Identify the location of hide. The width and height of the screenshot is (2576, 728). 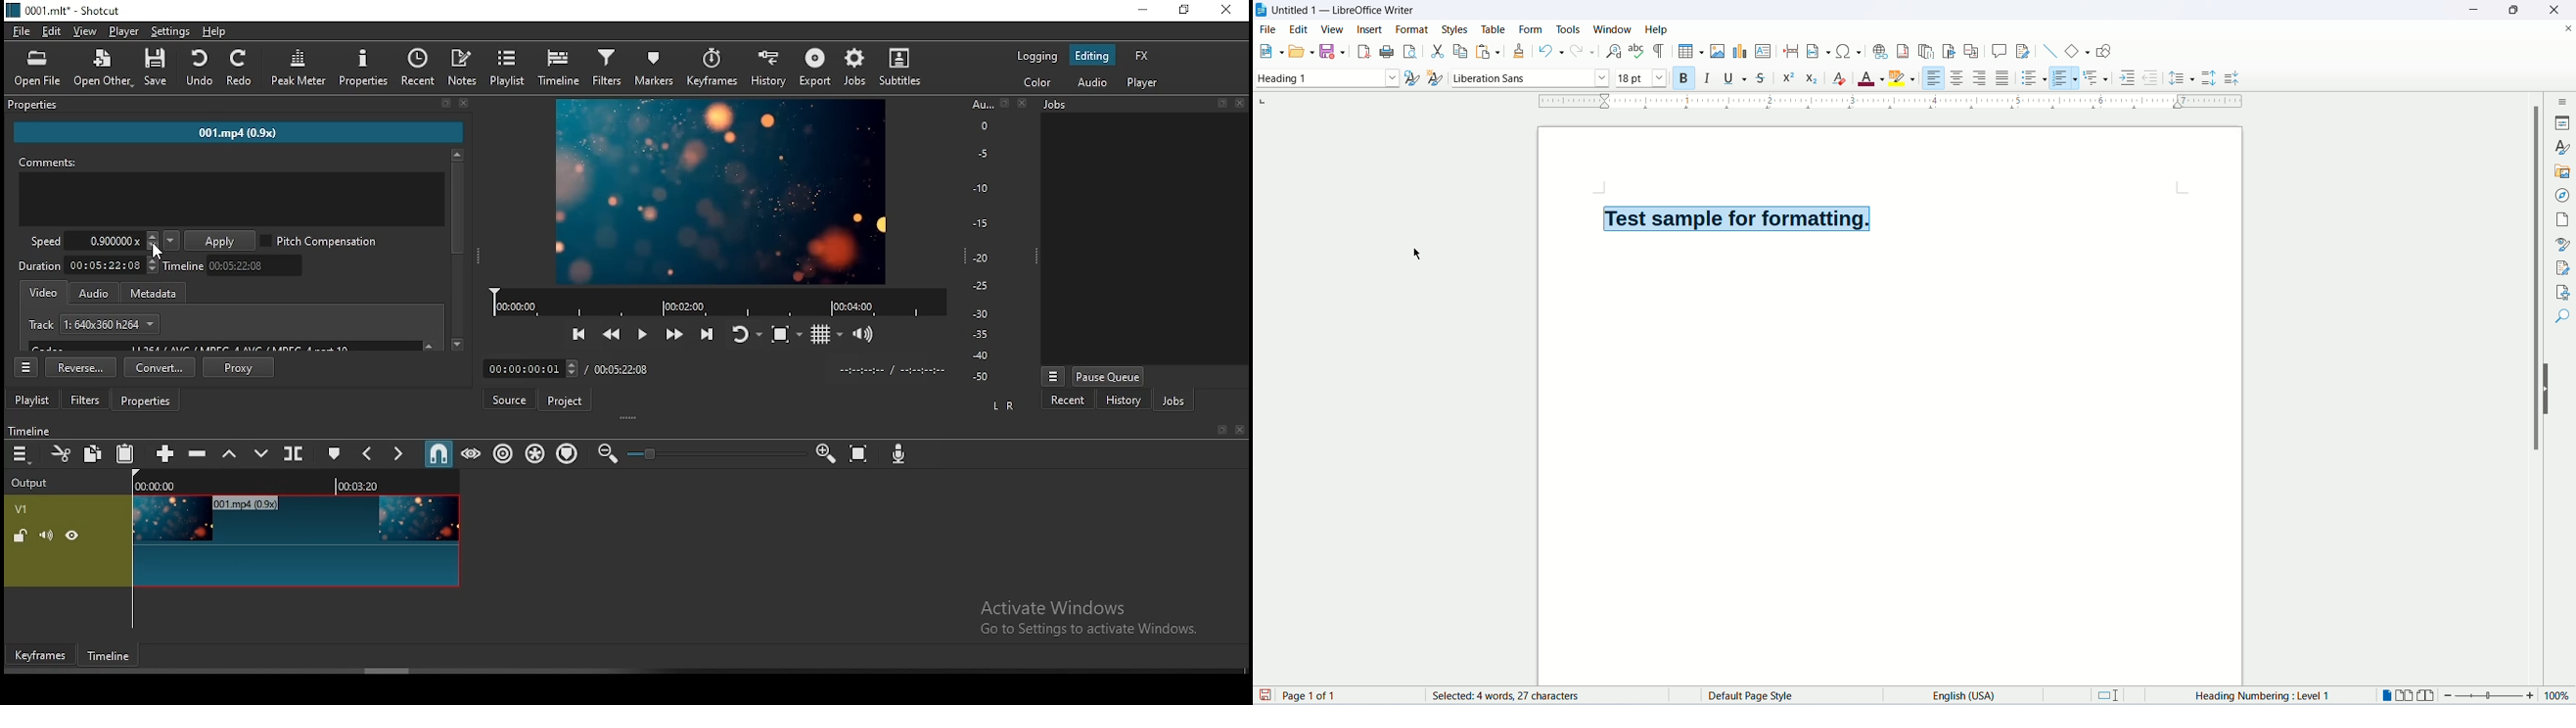
(2549, 390).